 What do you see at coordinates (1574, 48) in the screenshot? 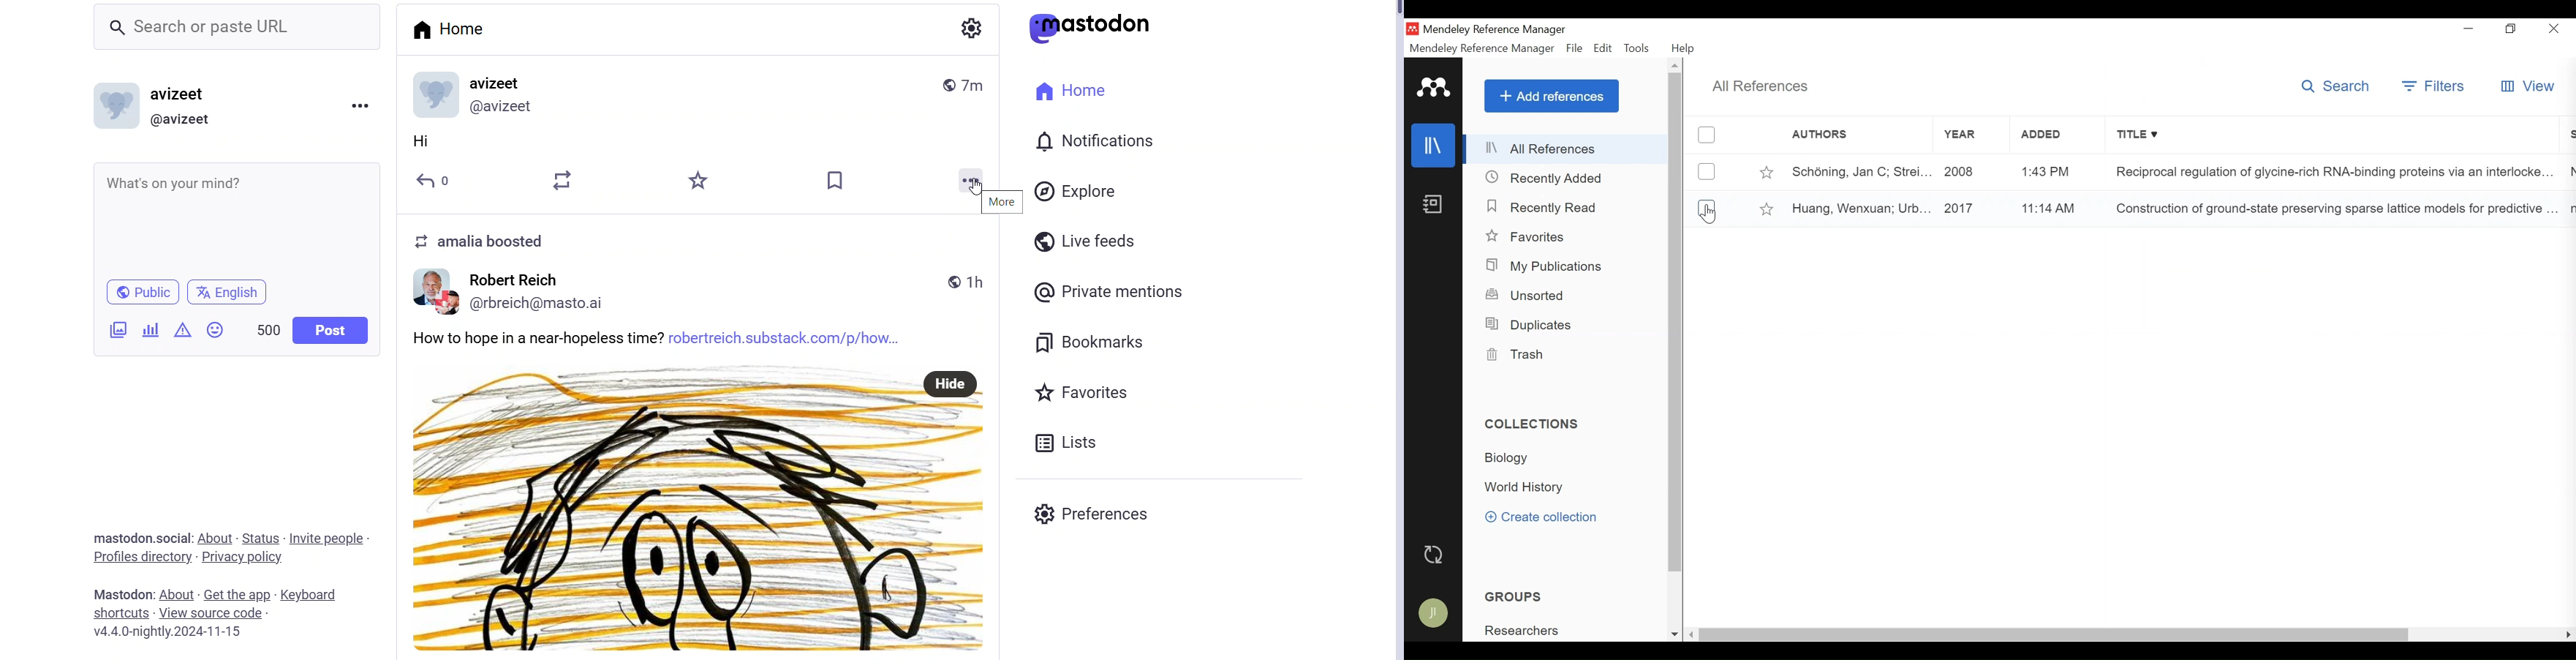
I see `File` at bounding box center [1574, 48].